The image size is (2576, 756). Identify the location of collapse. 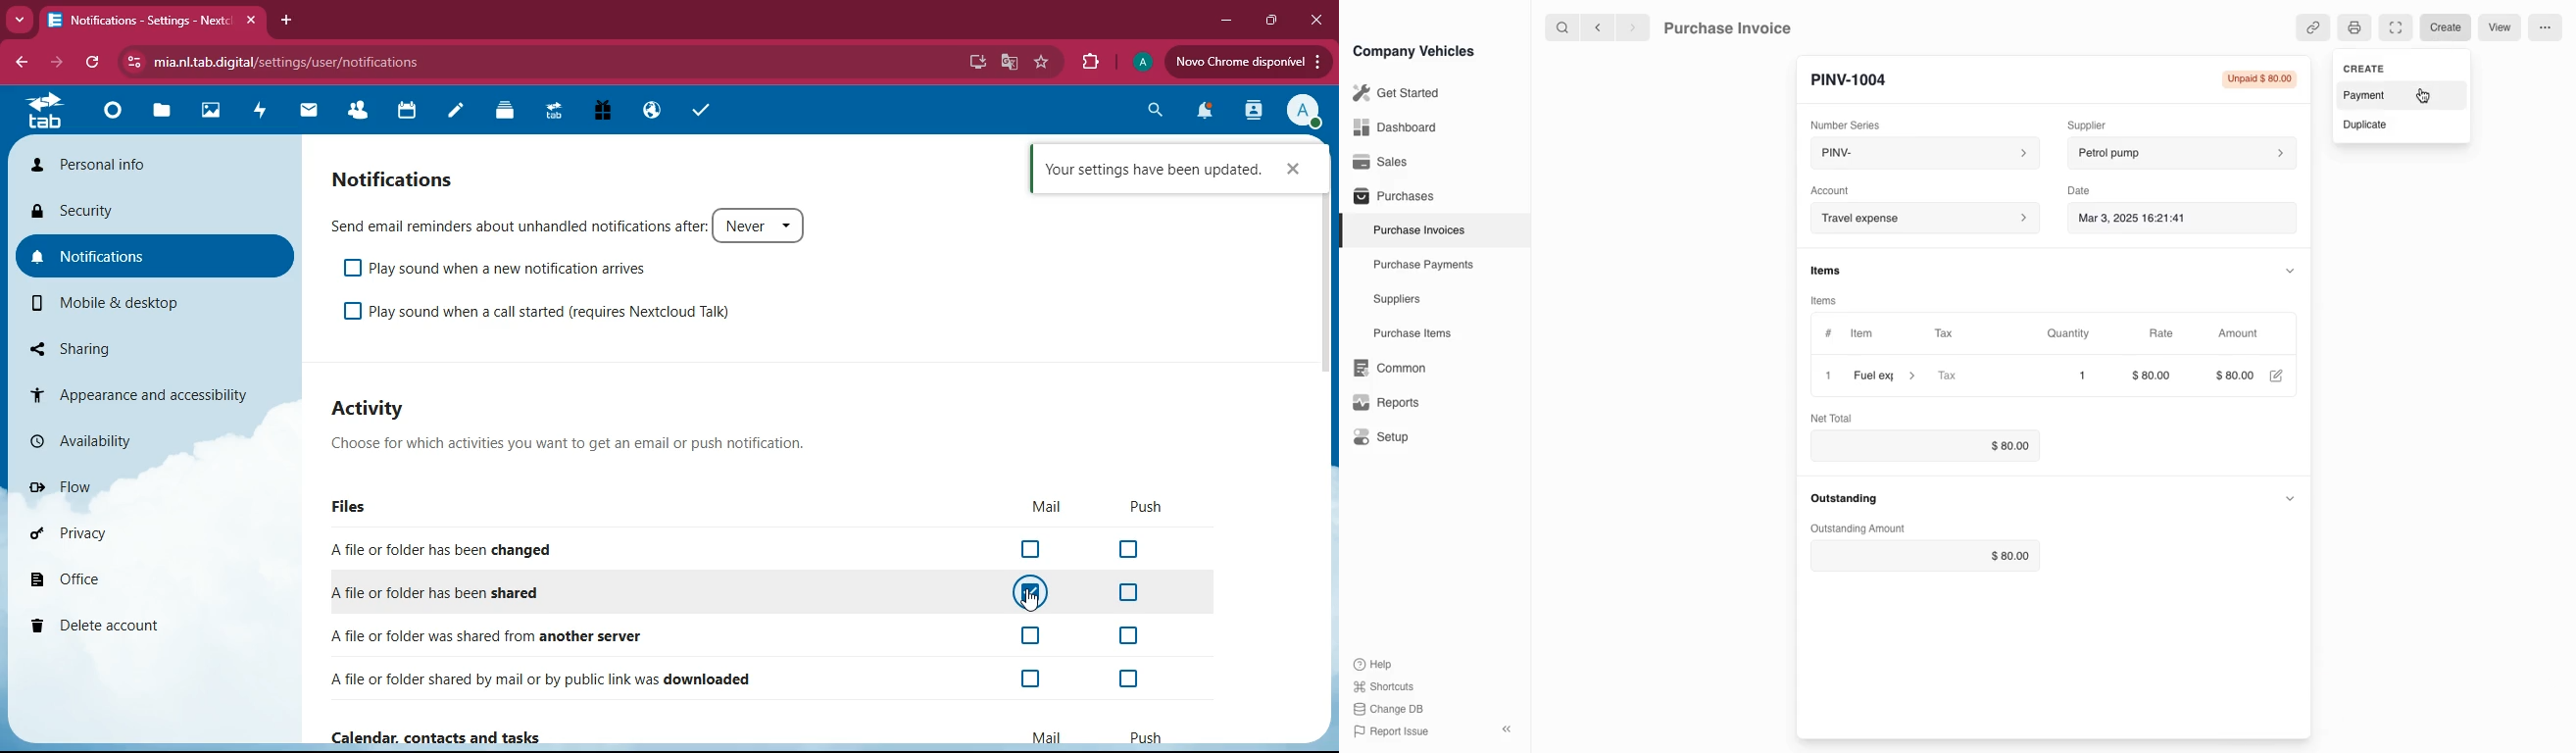
(2291, 269).